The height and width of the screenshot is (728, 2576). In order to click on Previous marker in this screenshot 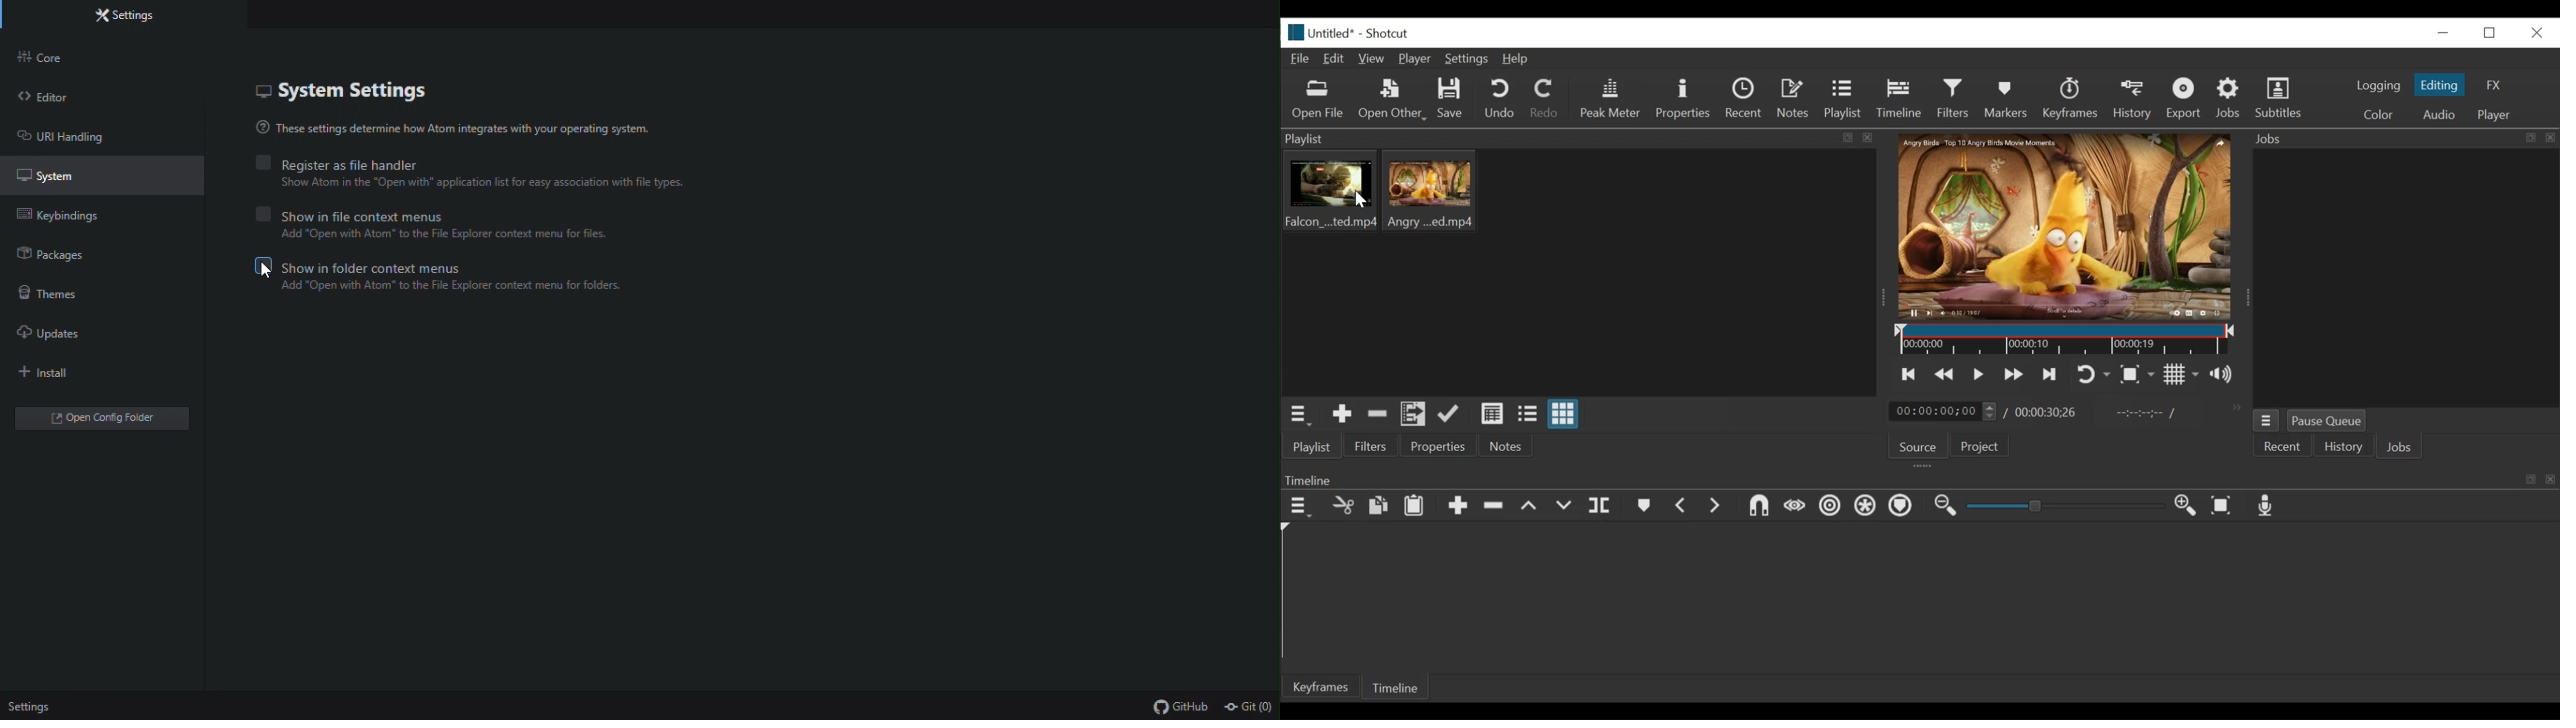, I will do `click(1682, 508)`.